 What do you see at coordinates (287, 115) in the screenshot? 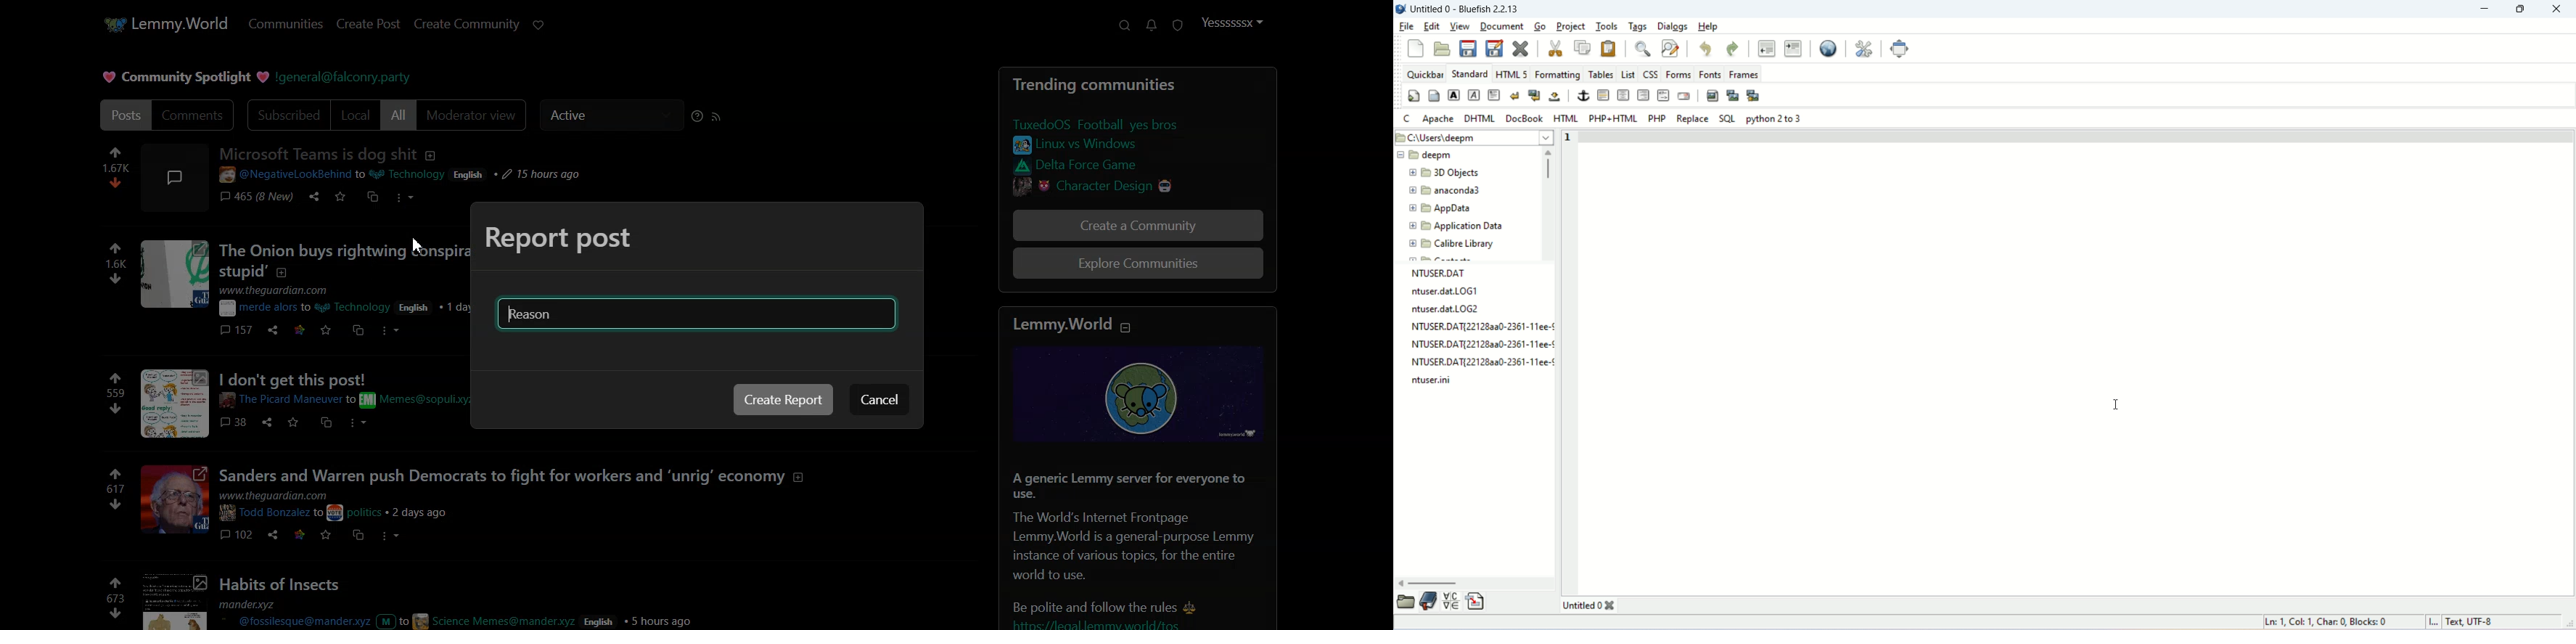
I see `Subscribed` at bounding box center [287, 115].